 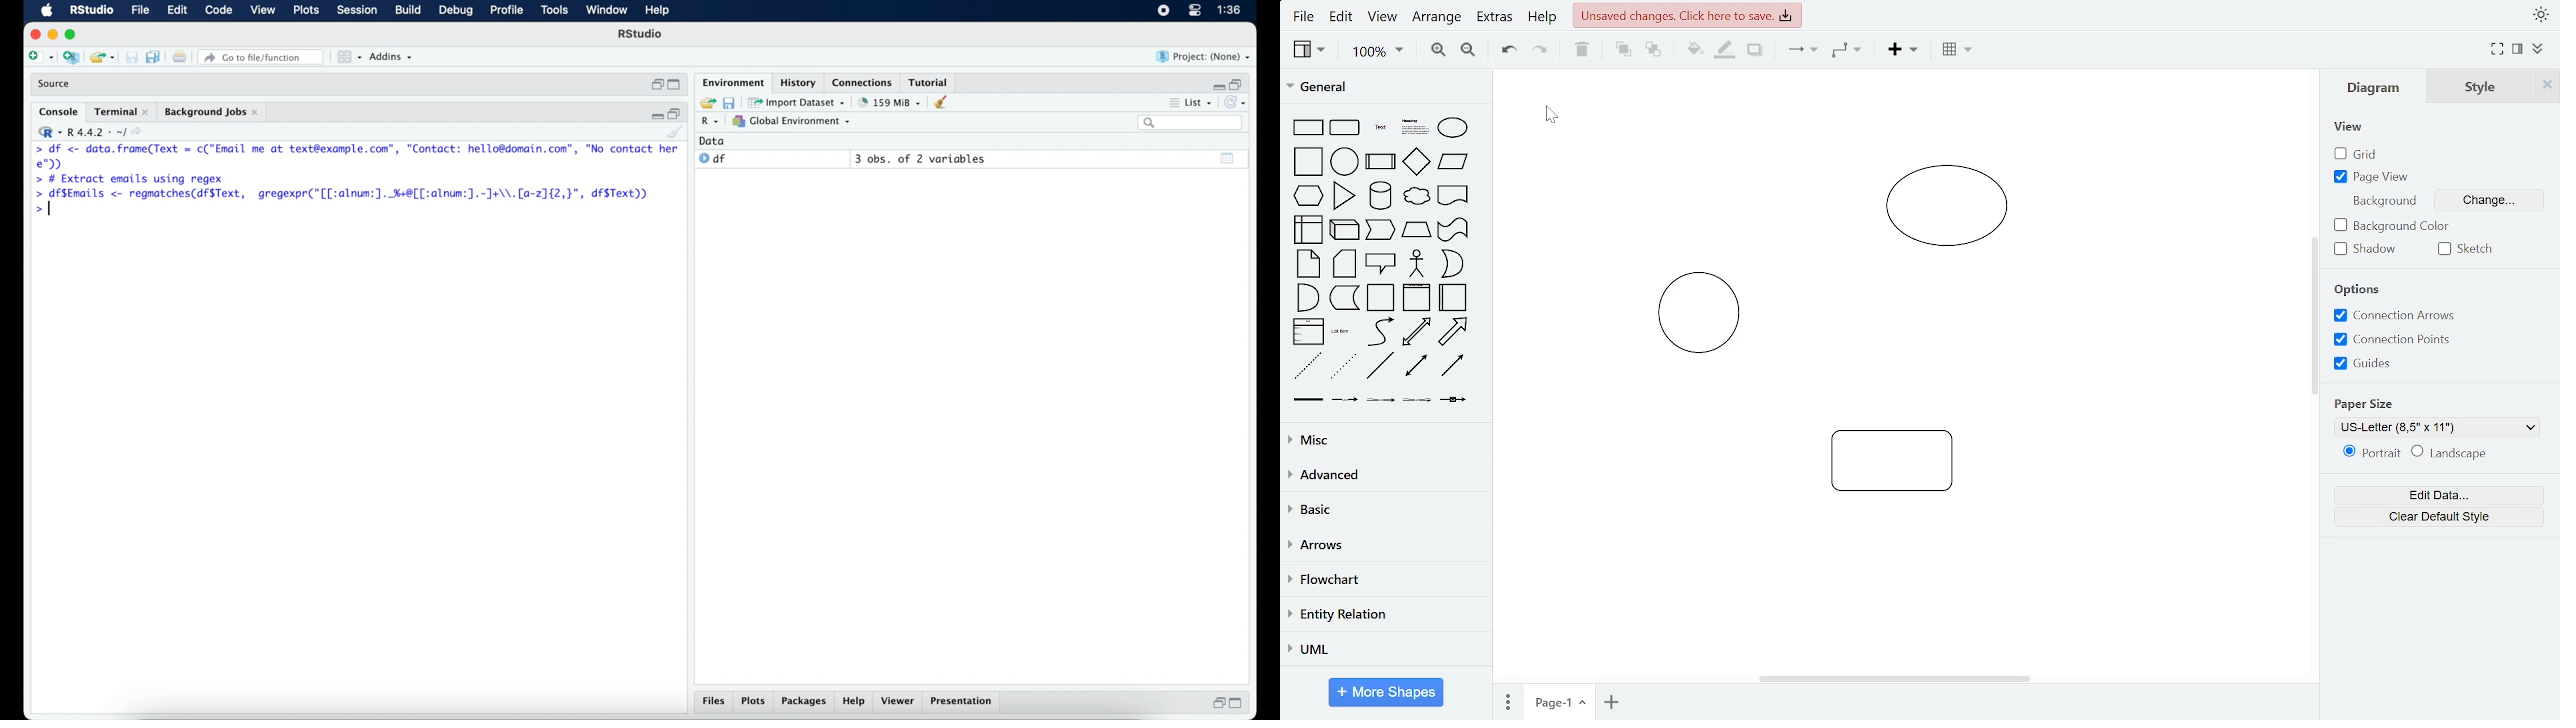 What do you see at coordinates (41, 210) in the screenshot?
I see `command prompt` at bounding box center [41, 210].